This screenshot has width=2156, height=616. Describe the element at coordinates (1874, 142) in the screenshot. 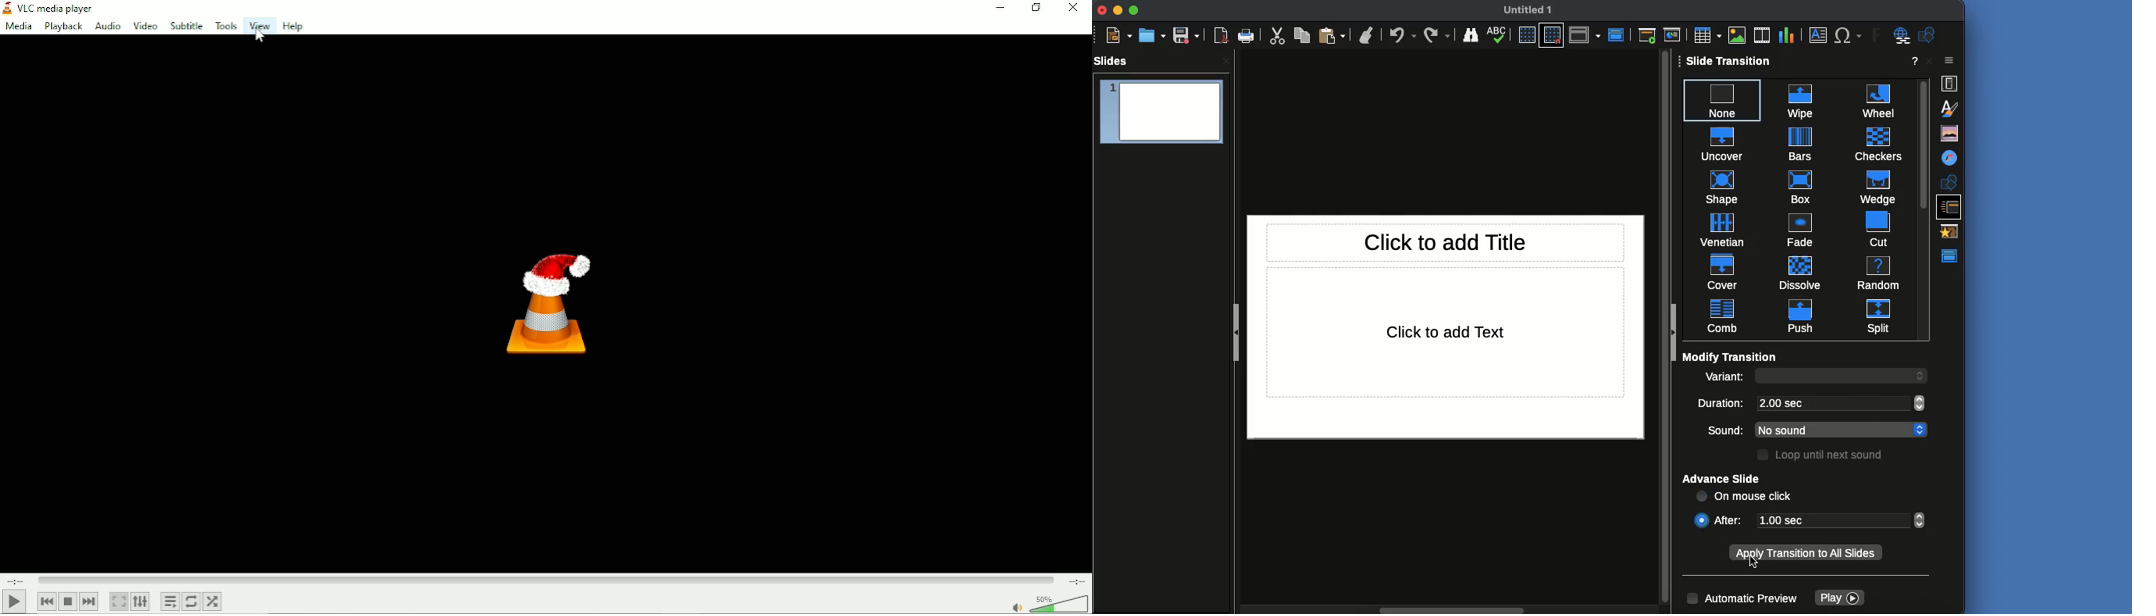

I see `checkers` at that location.